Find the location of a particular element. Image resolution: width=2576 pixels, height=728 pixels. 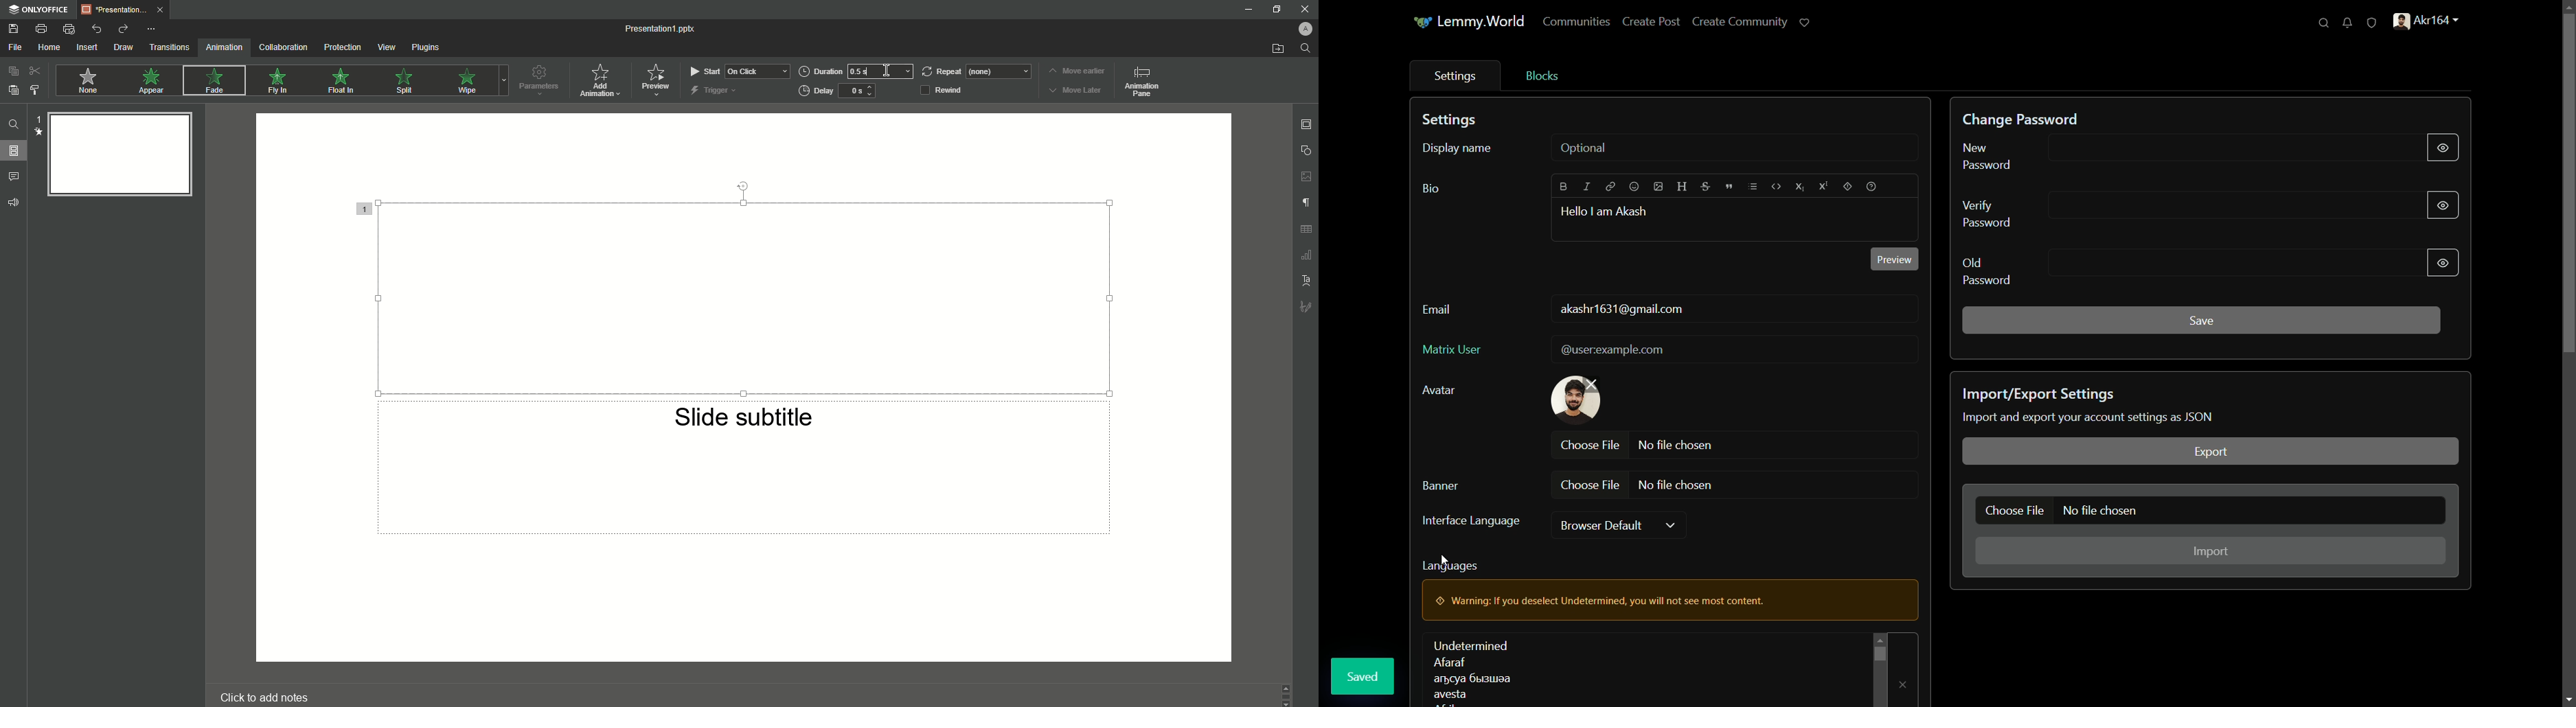

blocks tab is located at coordinates (1542, 77).